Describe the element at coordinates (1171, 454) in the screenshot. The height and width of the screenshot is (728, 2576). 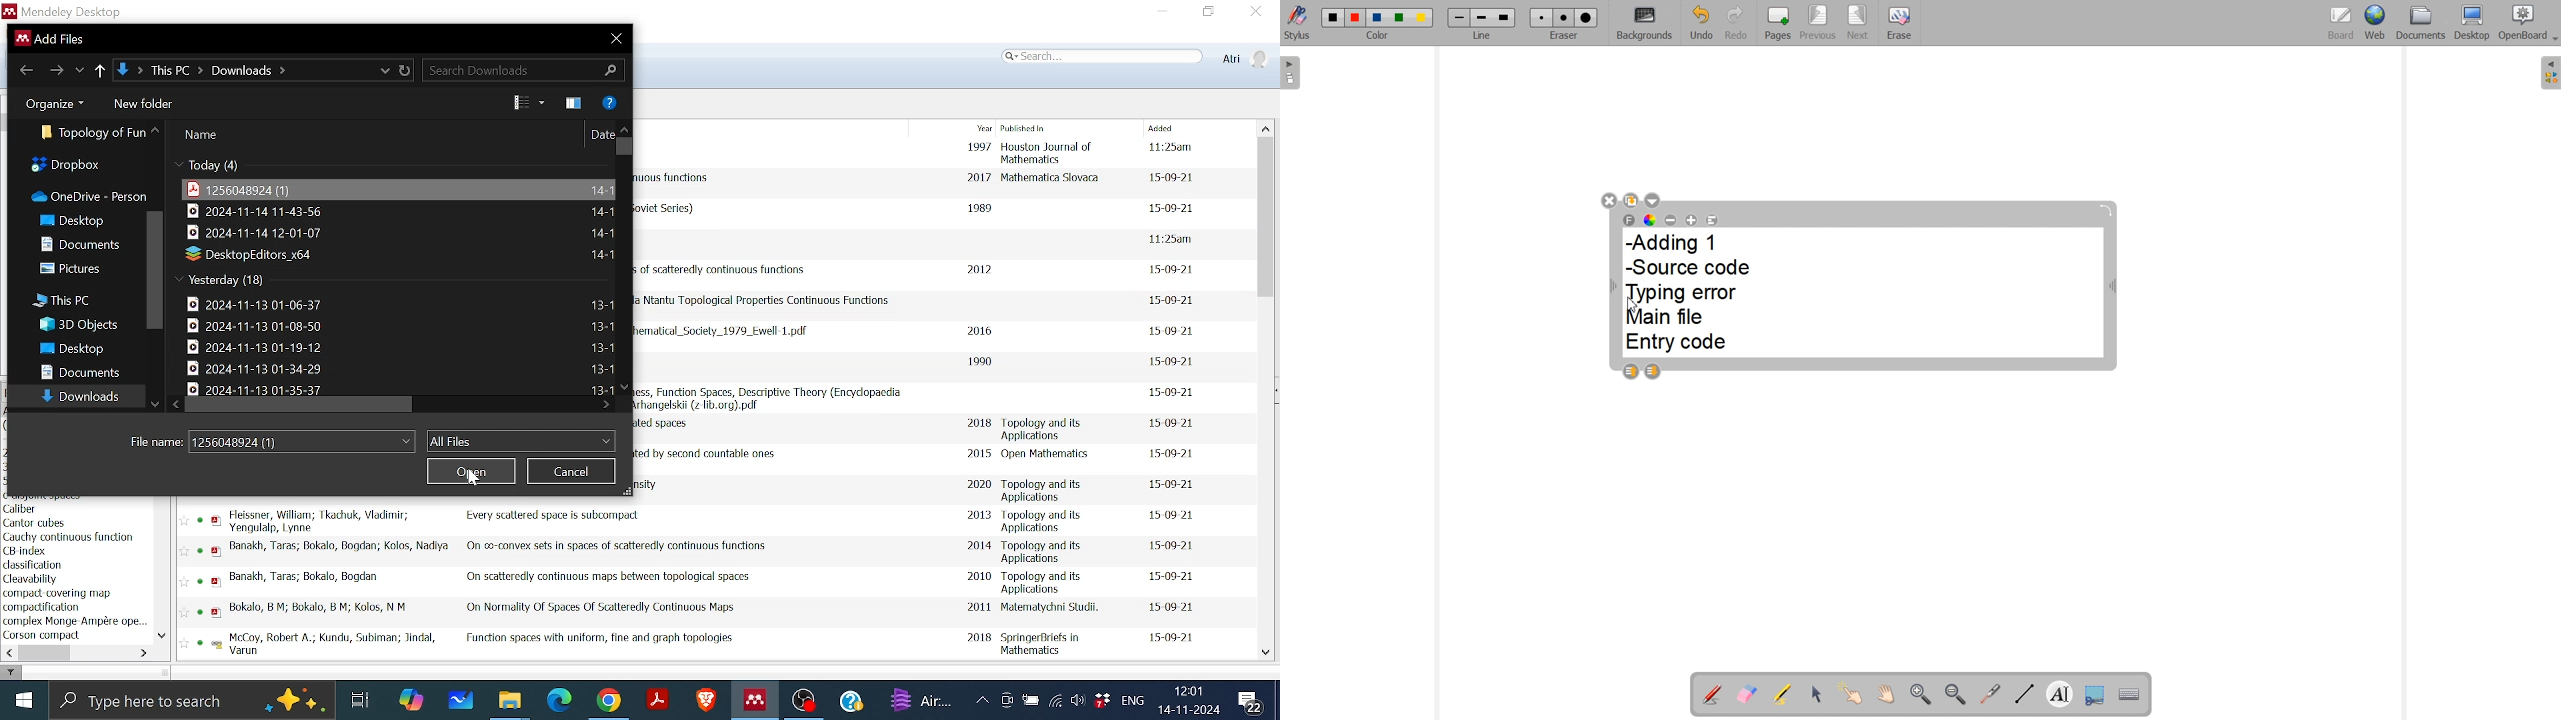
I see `date` at that location.